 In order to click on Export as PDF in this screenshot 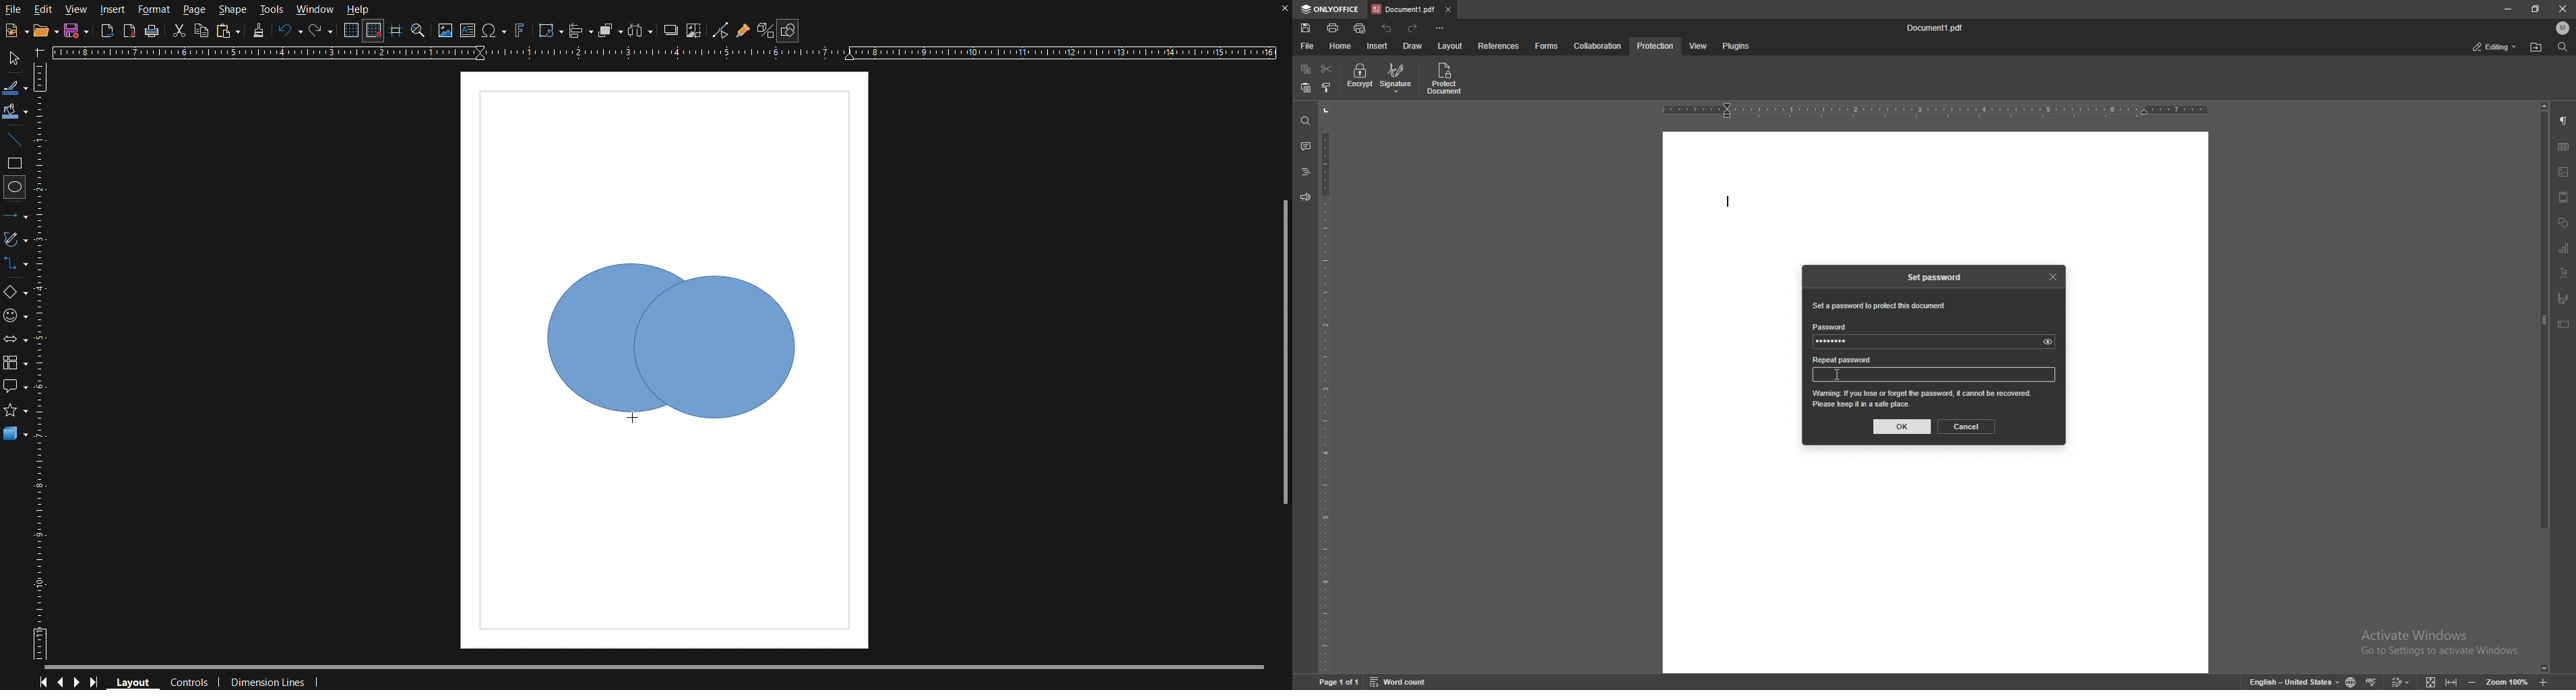, I will do `click(131, 32)`.